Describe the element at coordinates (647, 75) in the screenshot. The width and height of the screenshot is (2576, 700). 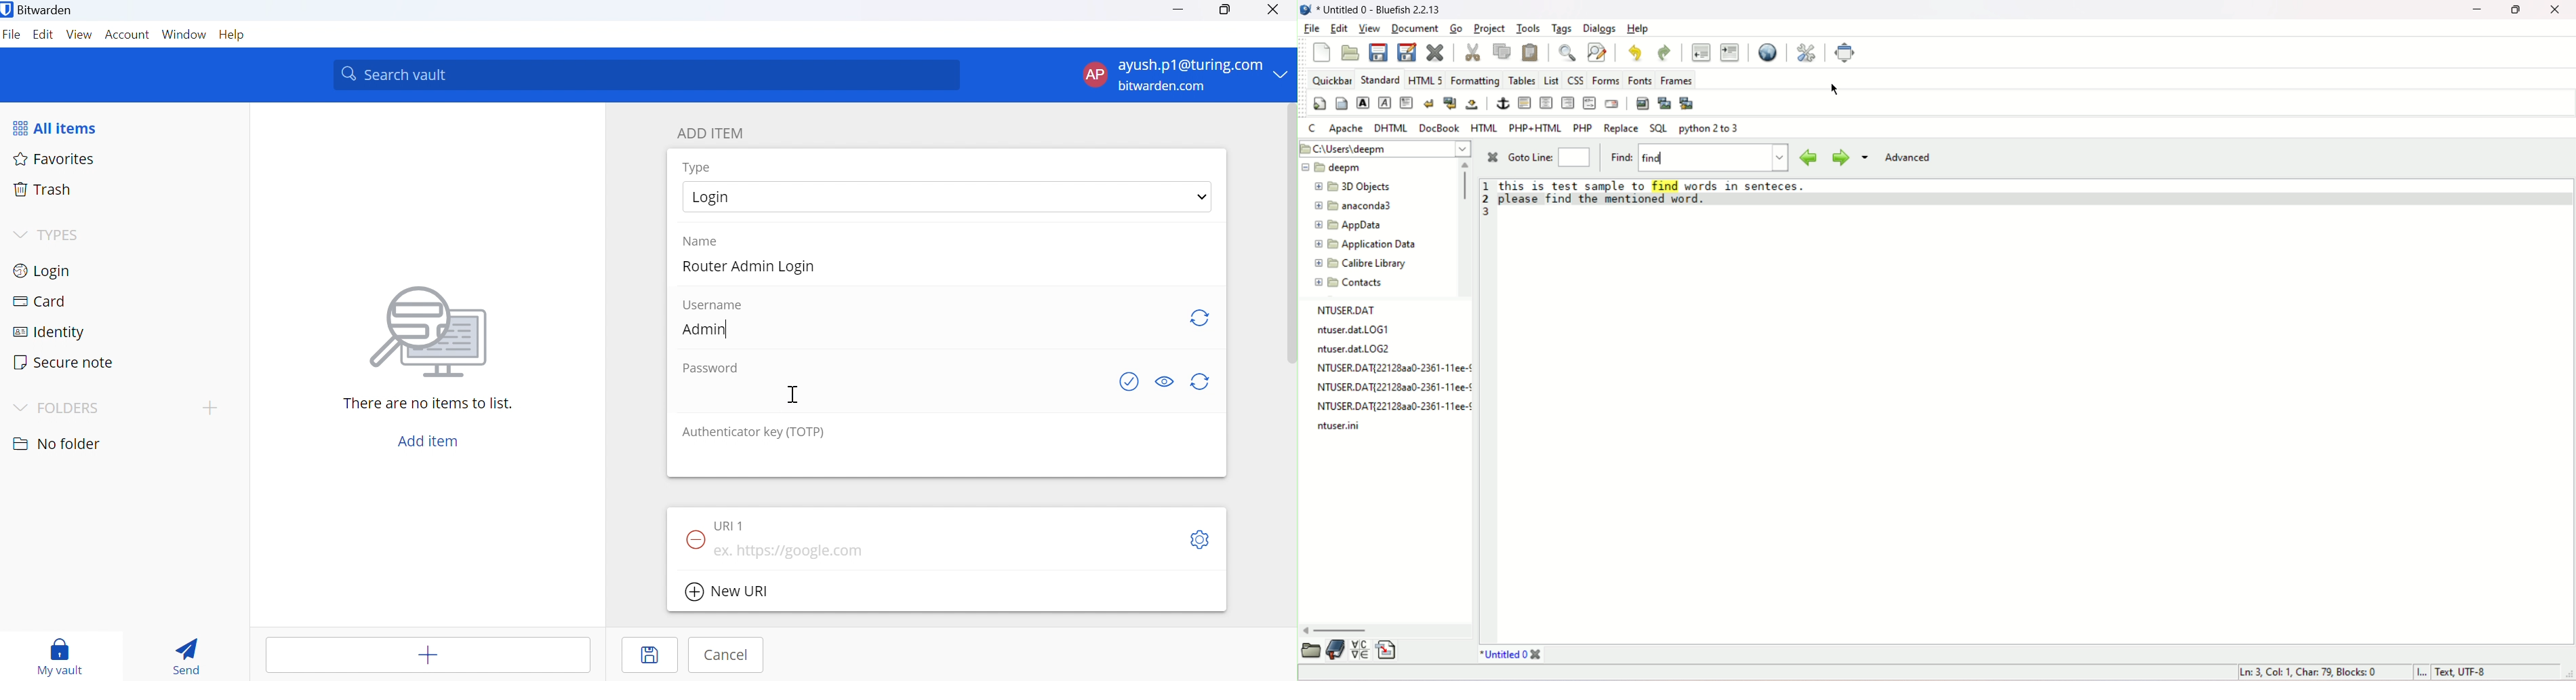
I see `Search vaiut` at that location.